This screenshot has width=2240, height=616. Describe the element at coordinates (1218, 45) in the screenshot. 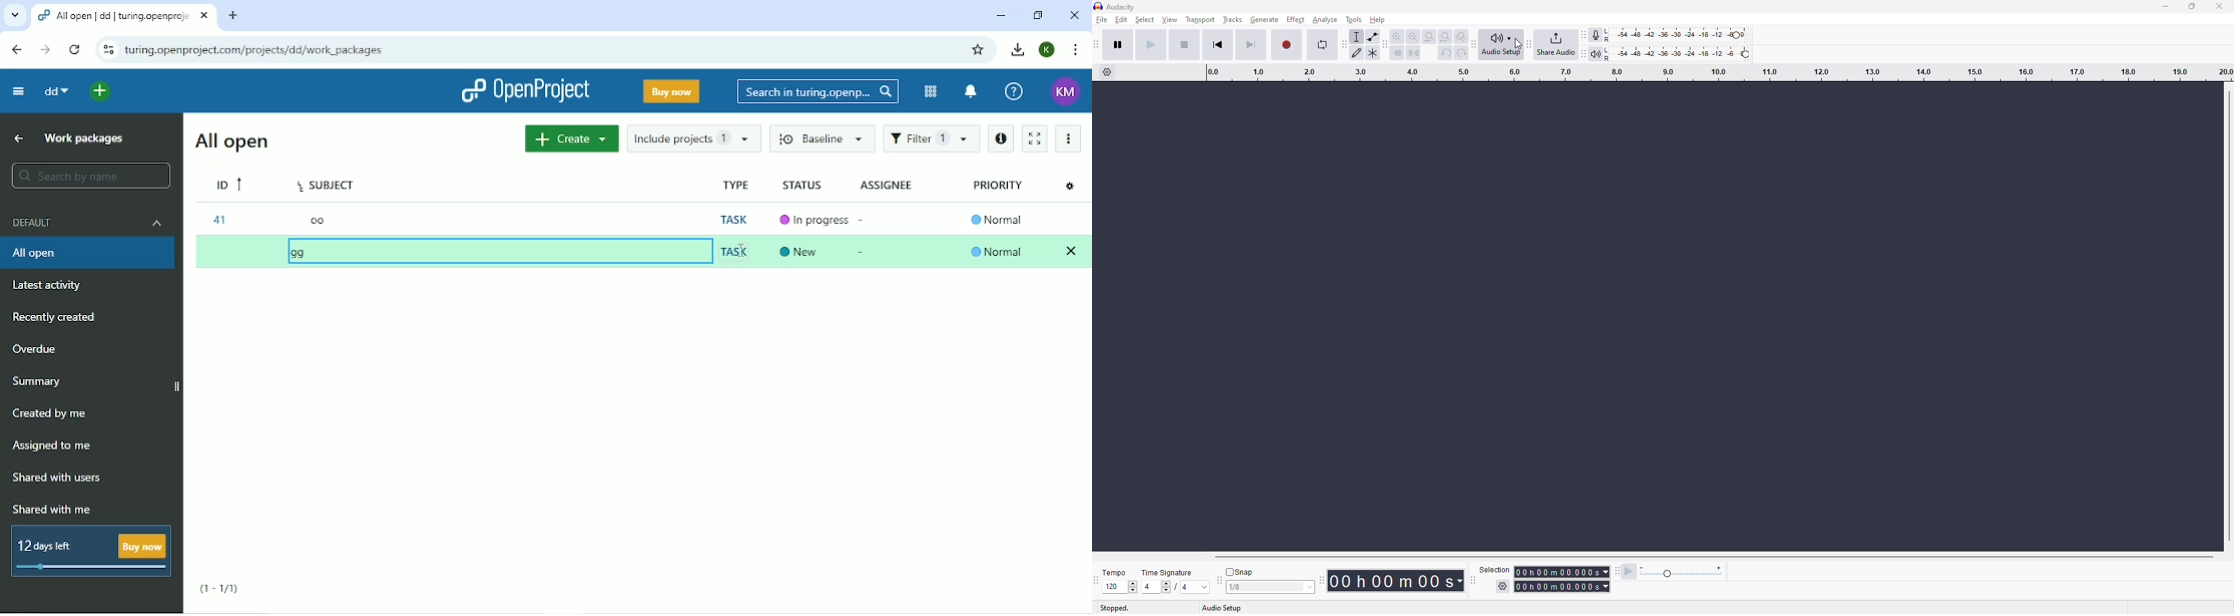

I see `skip to start` at that location.